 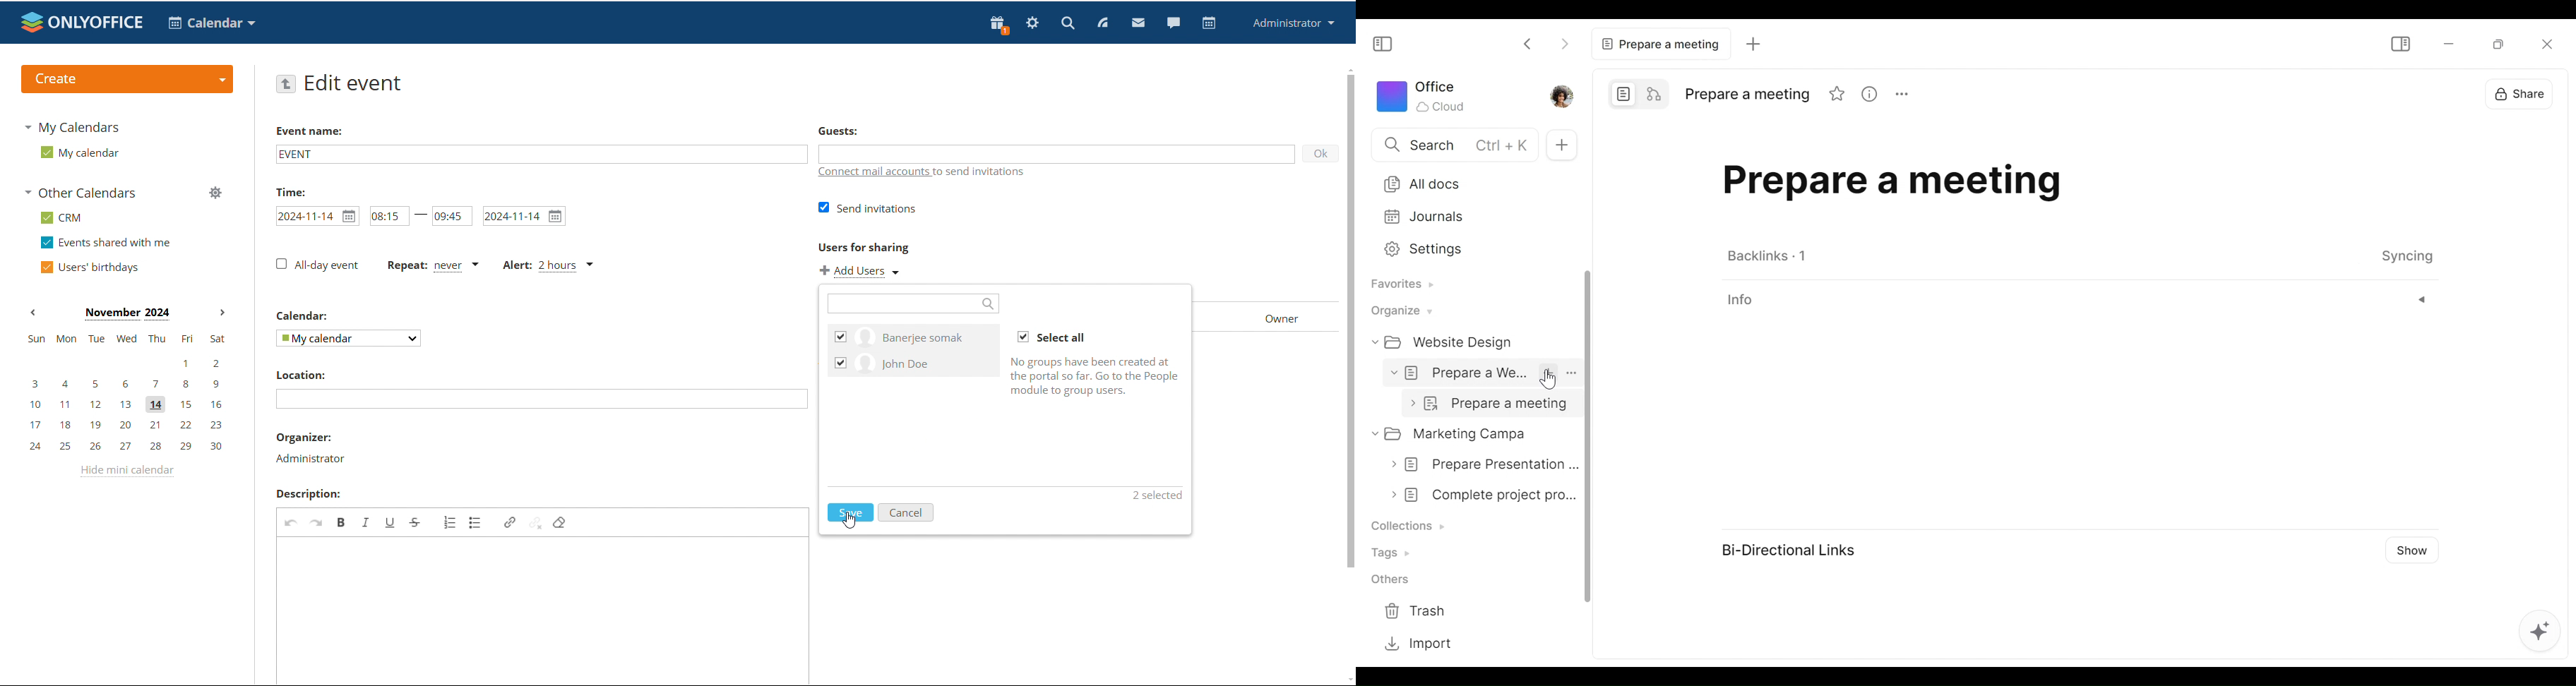 I want to click on Current Tab, so click(x=1656, y=42).